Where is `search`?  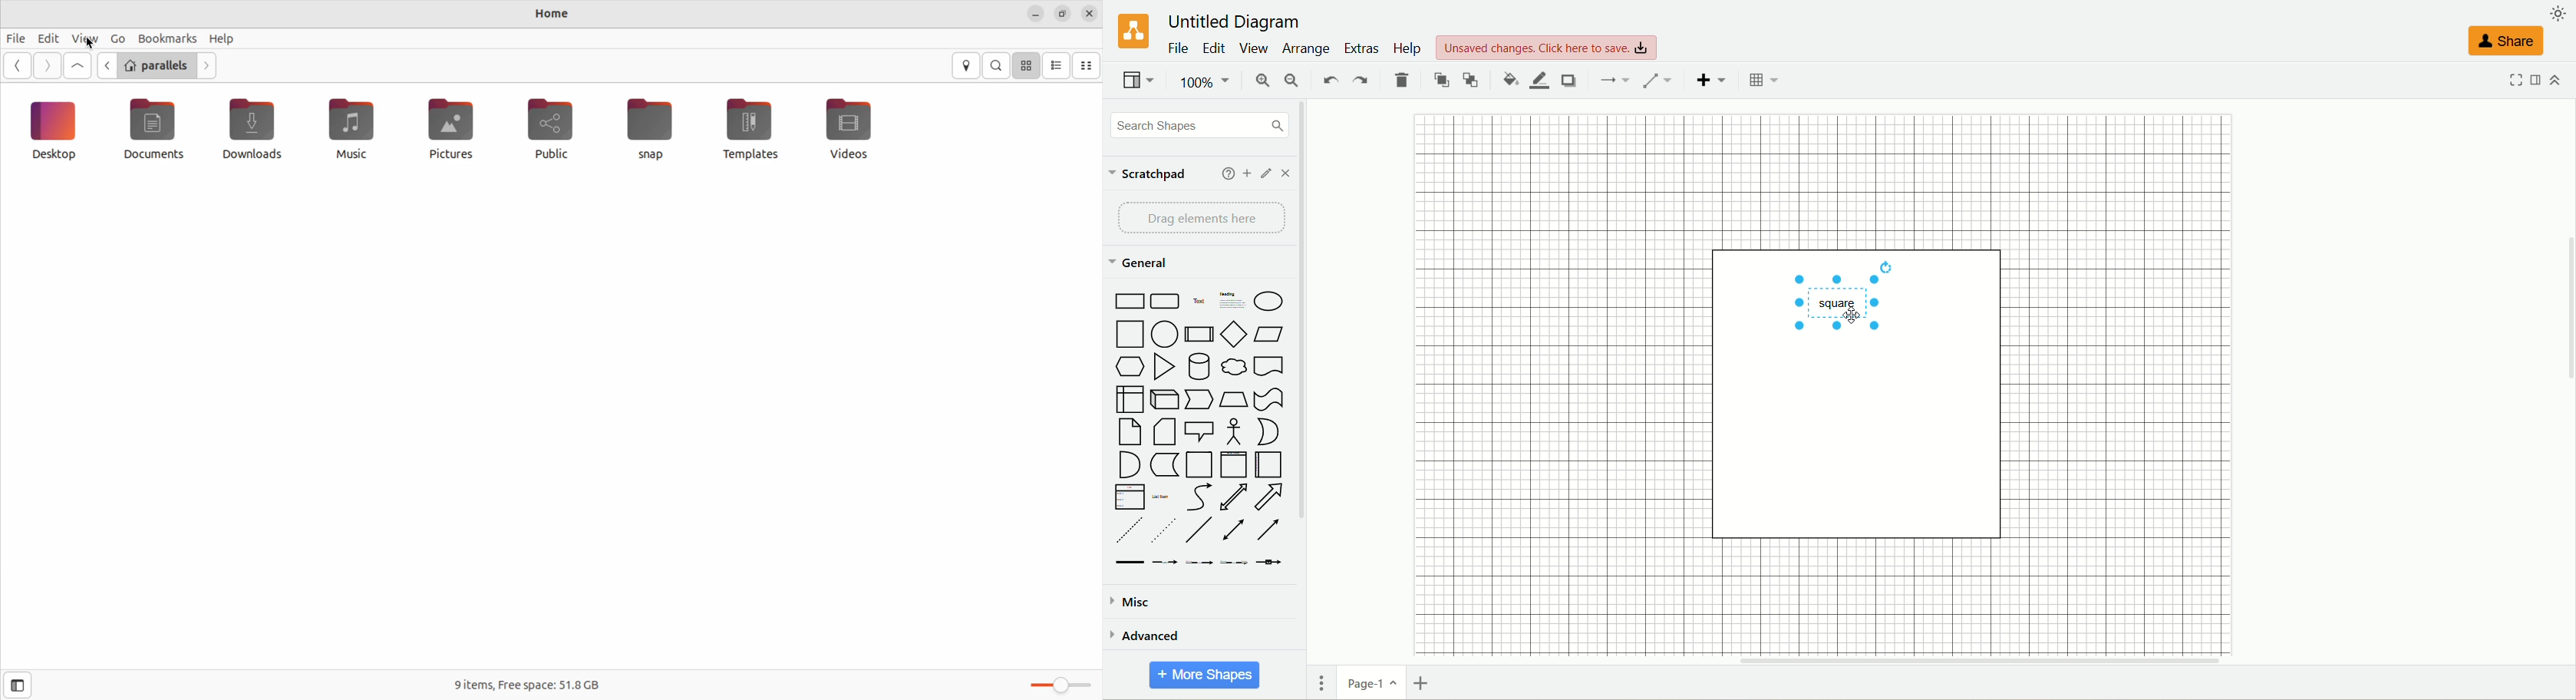
search is located at coordinates (999, 66).